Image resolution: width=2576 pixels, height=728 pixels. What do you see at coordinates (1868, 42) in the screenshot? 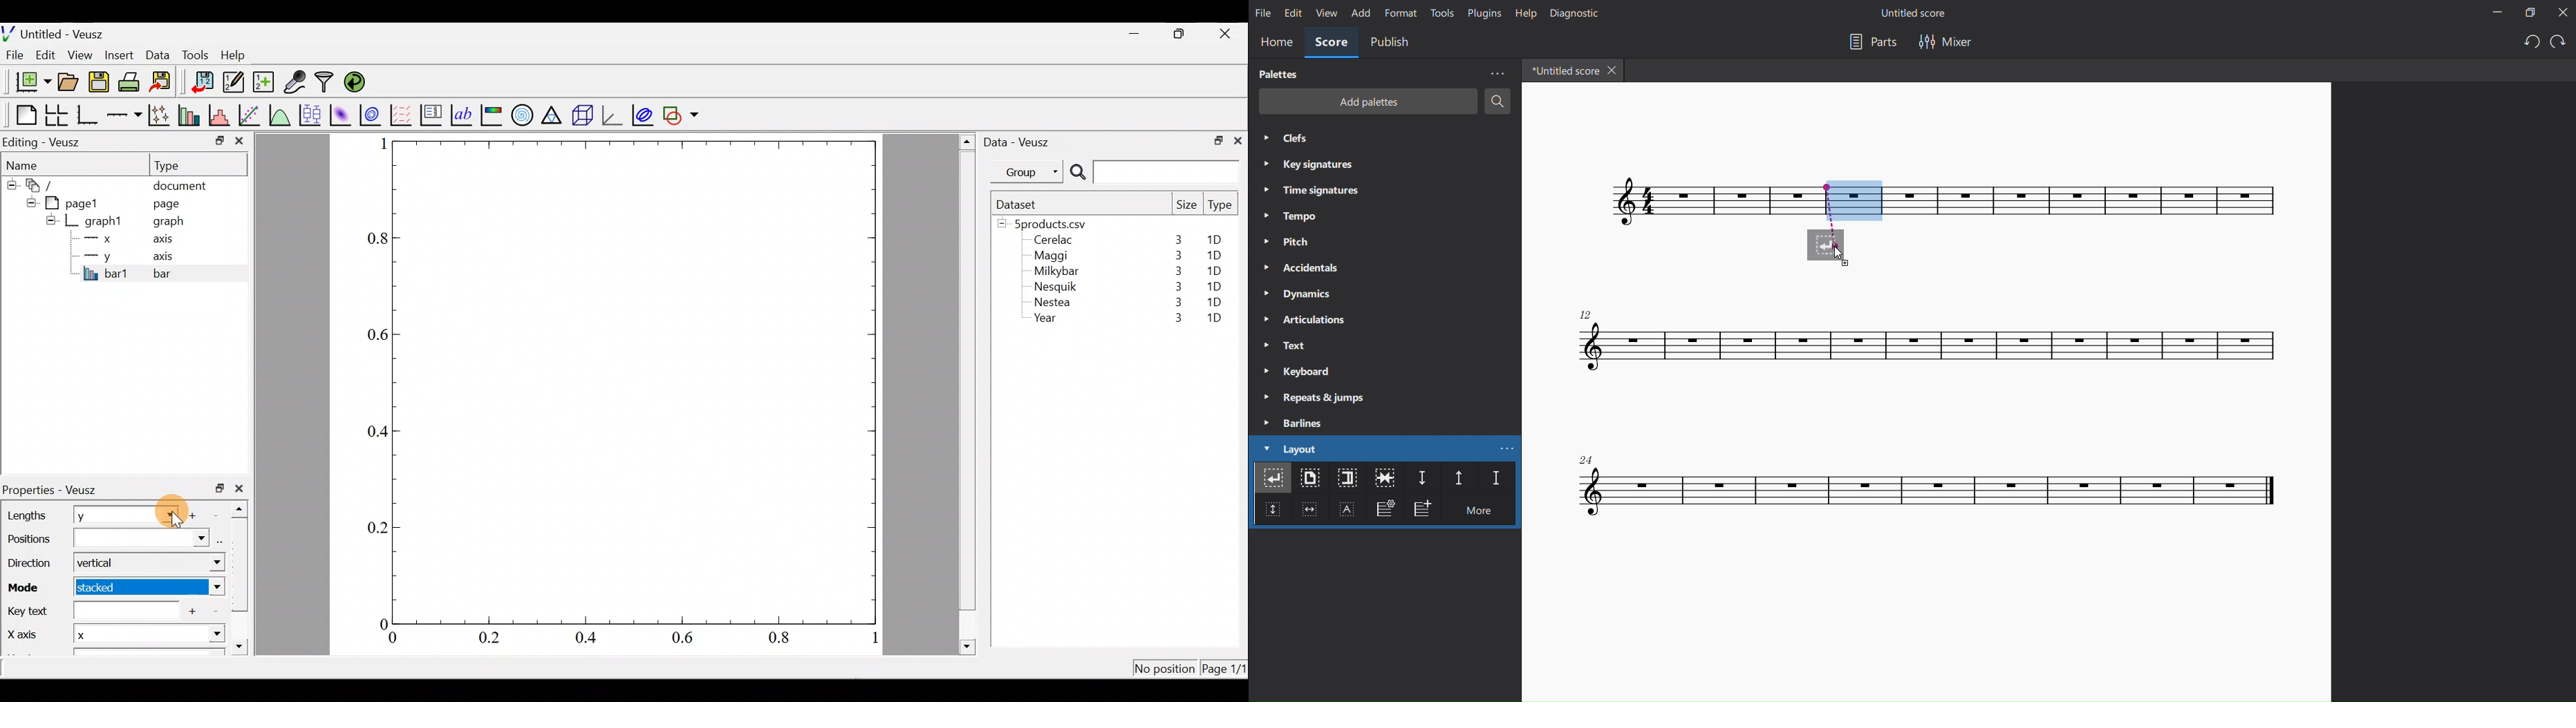
I see `parts` at bounding box center [1868, 42].